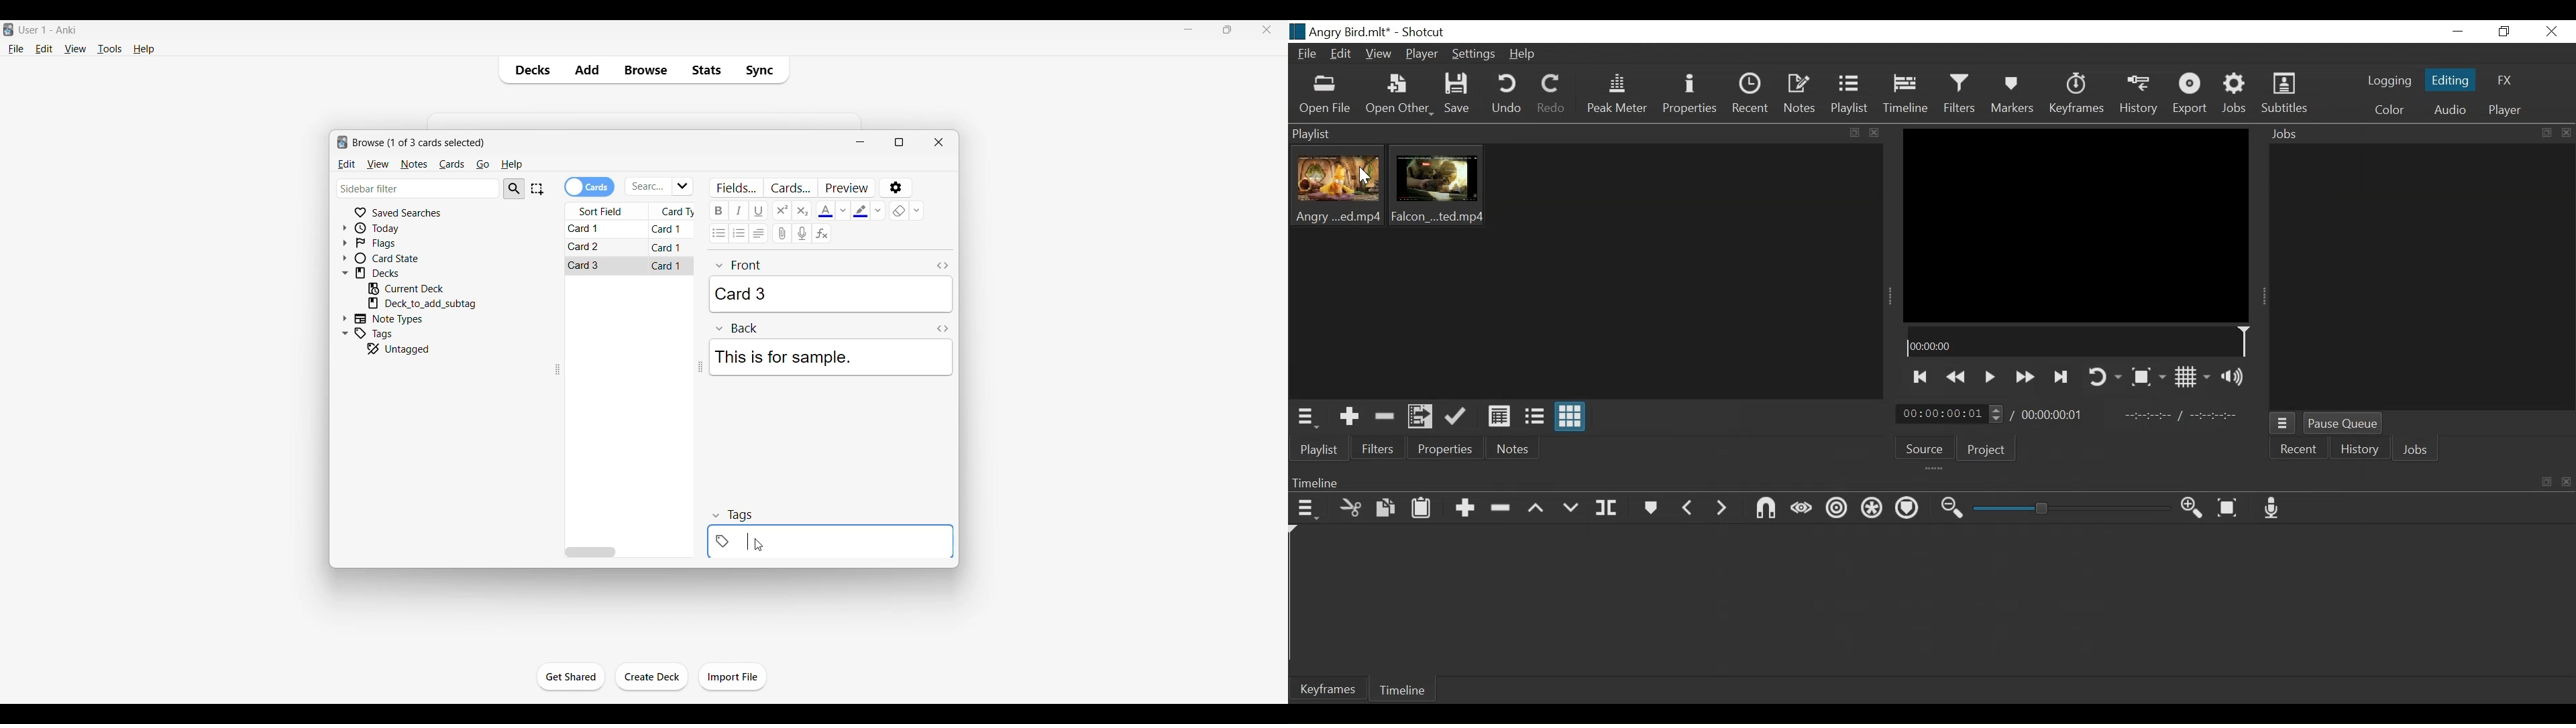 Image resolution: width=2576 pixels, height=728 pixels. Describe the element at coordinates (2273, 507) in the screenshot. I see `Record audio` at that location.